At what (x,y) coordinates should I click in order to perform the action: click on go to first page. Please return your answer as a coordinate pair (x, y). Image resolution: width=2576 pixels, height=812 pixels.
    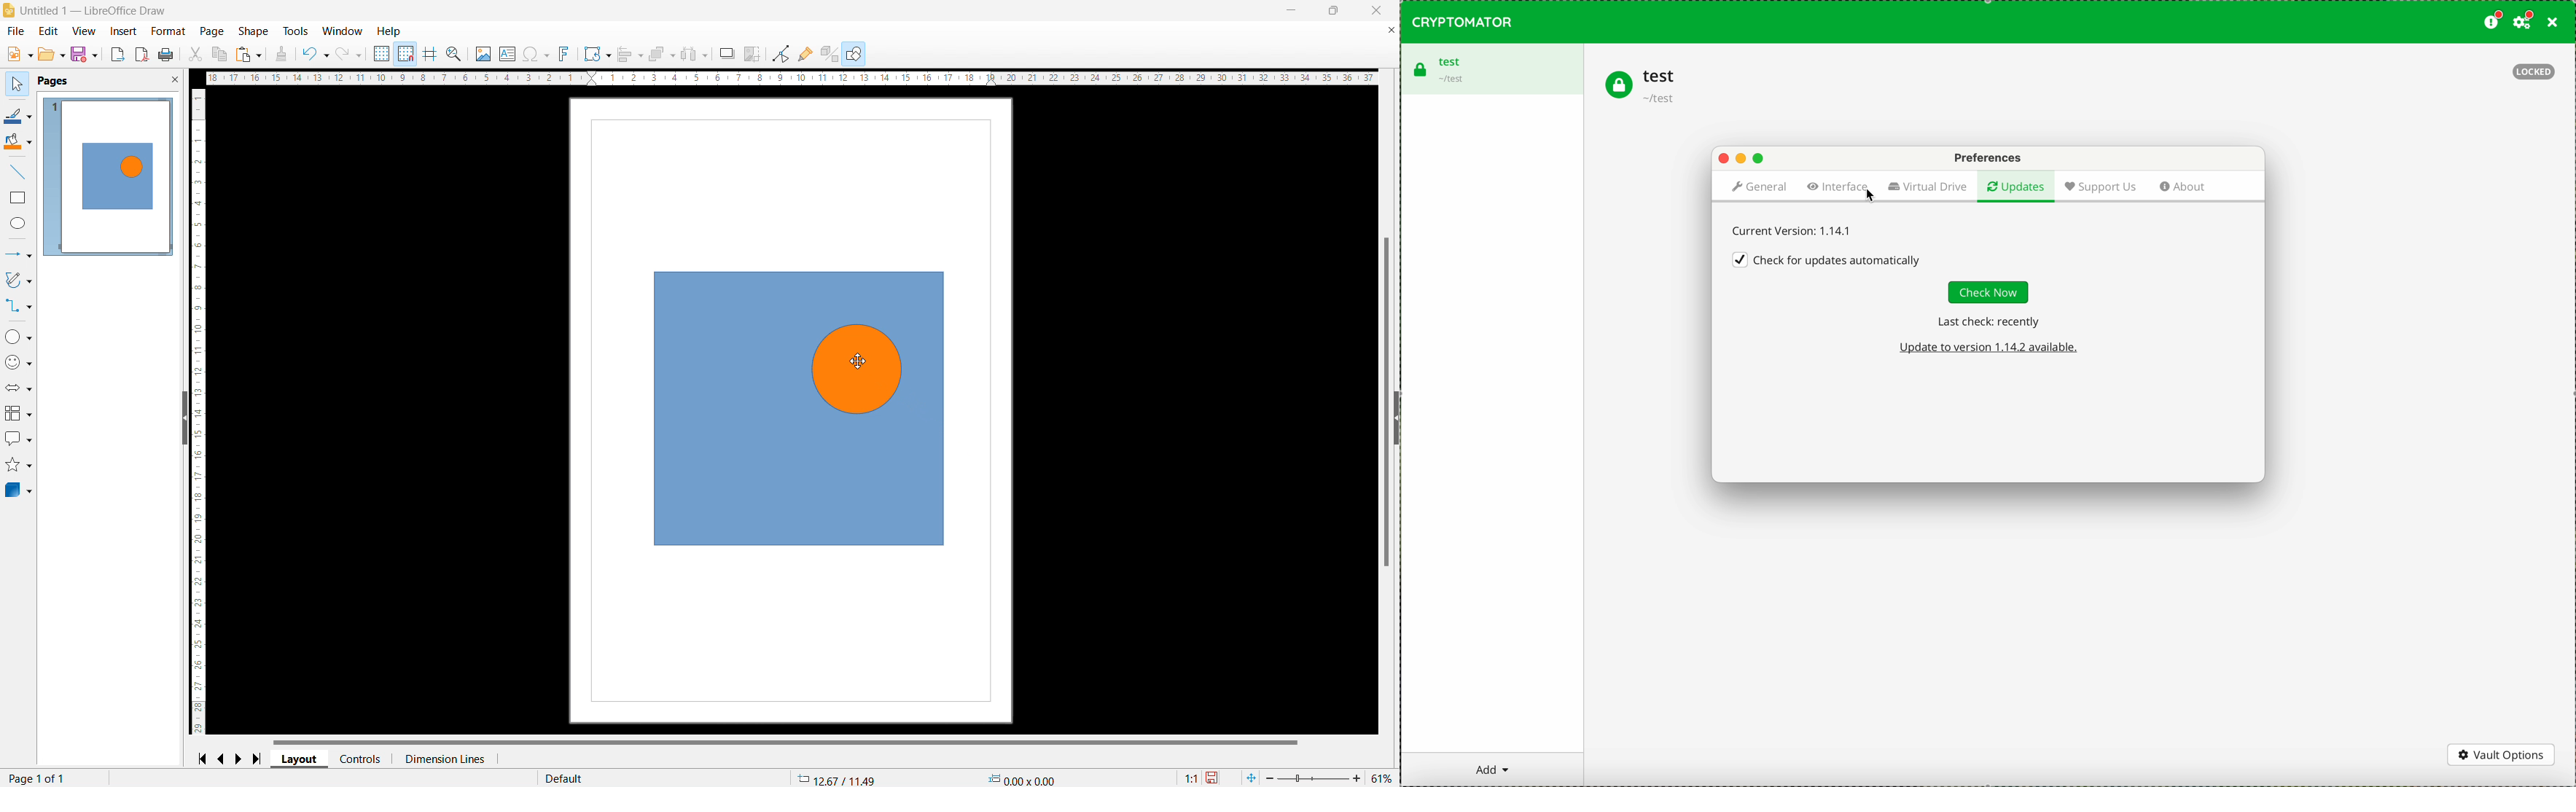
    Looking at the image, I should click on (202, 758).